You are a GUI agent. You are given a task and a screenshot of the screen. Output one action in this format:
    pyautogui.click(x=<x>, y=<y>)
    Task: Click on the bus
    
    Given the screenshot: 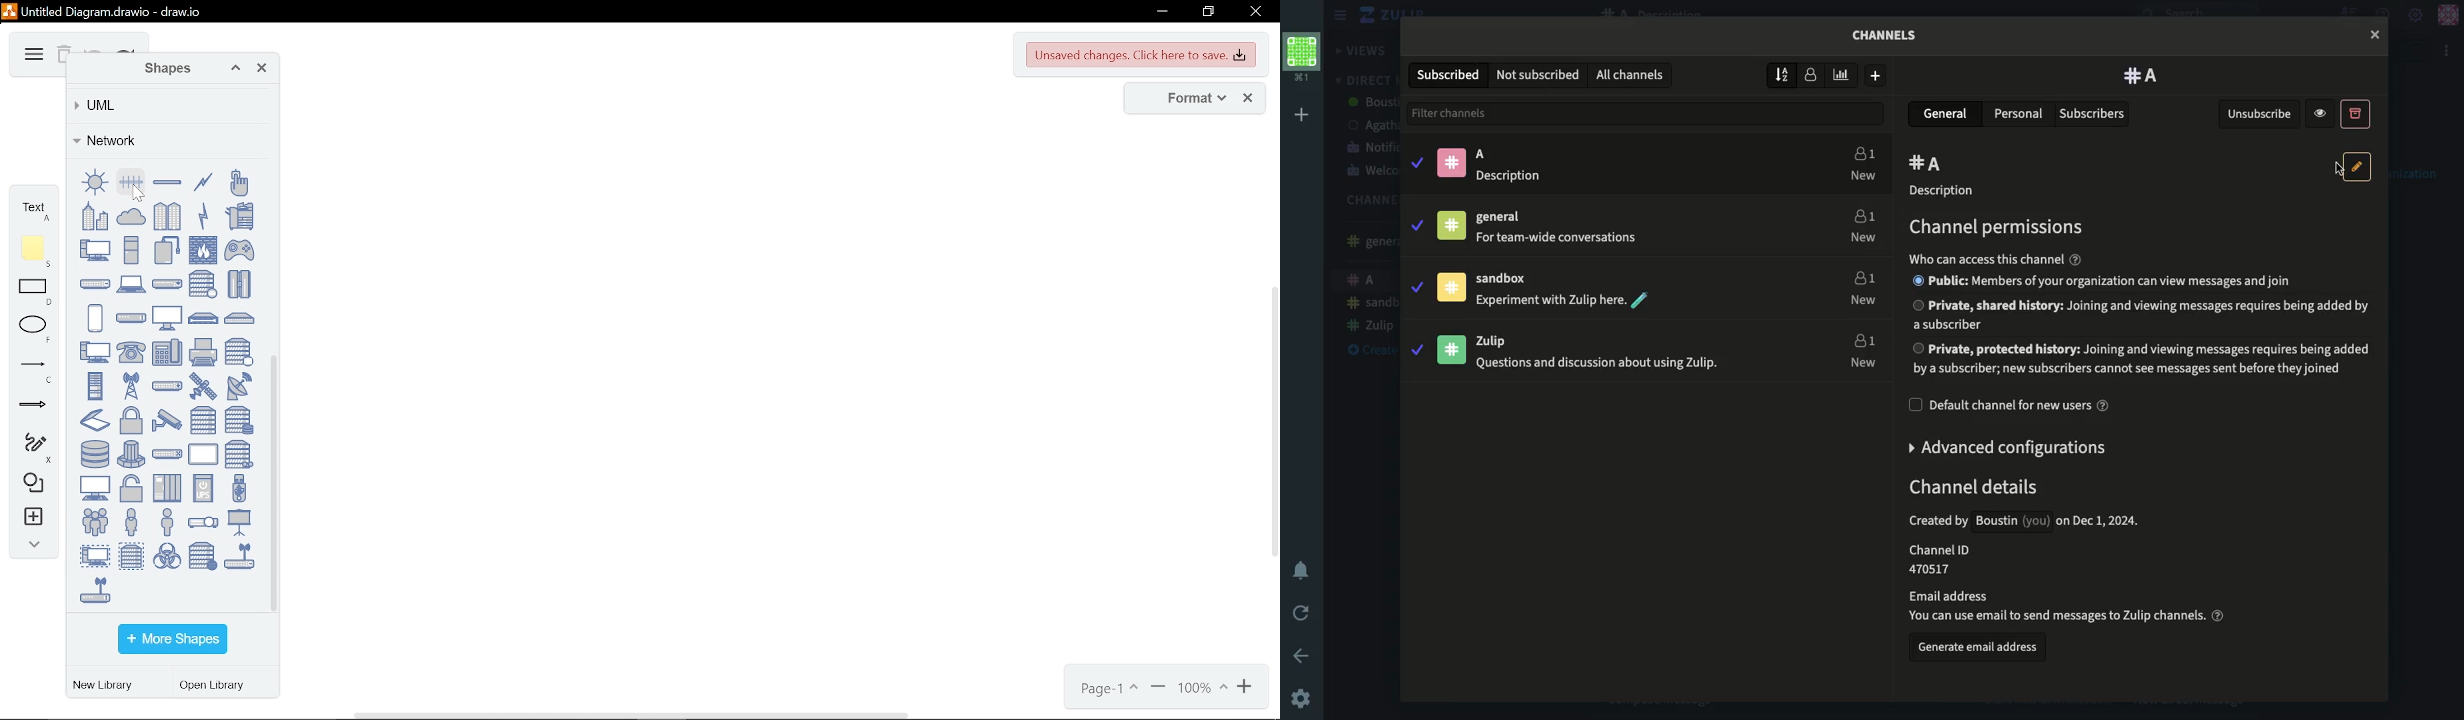 What is the action you would take?
    pyautogui.click(x=131, y=182)
    